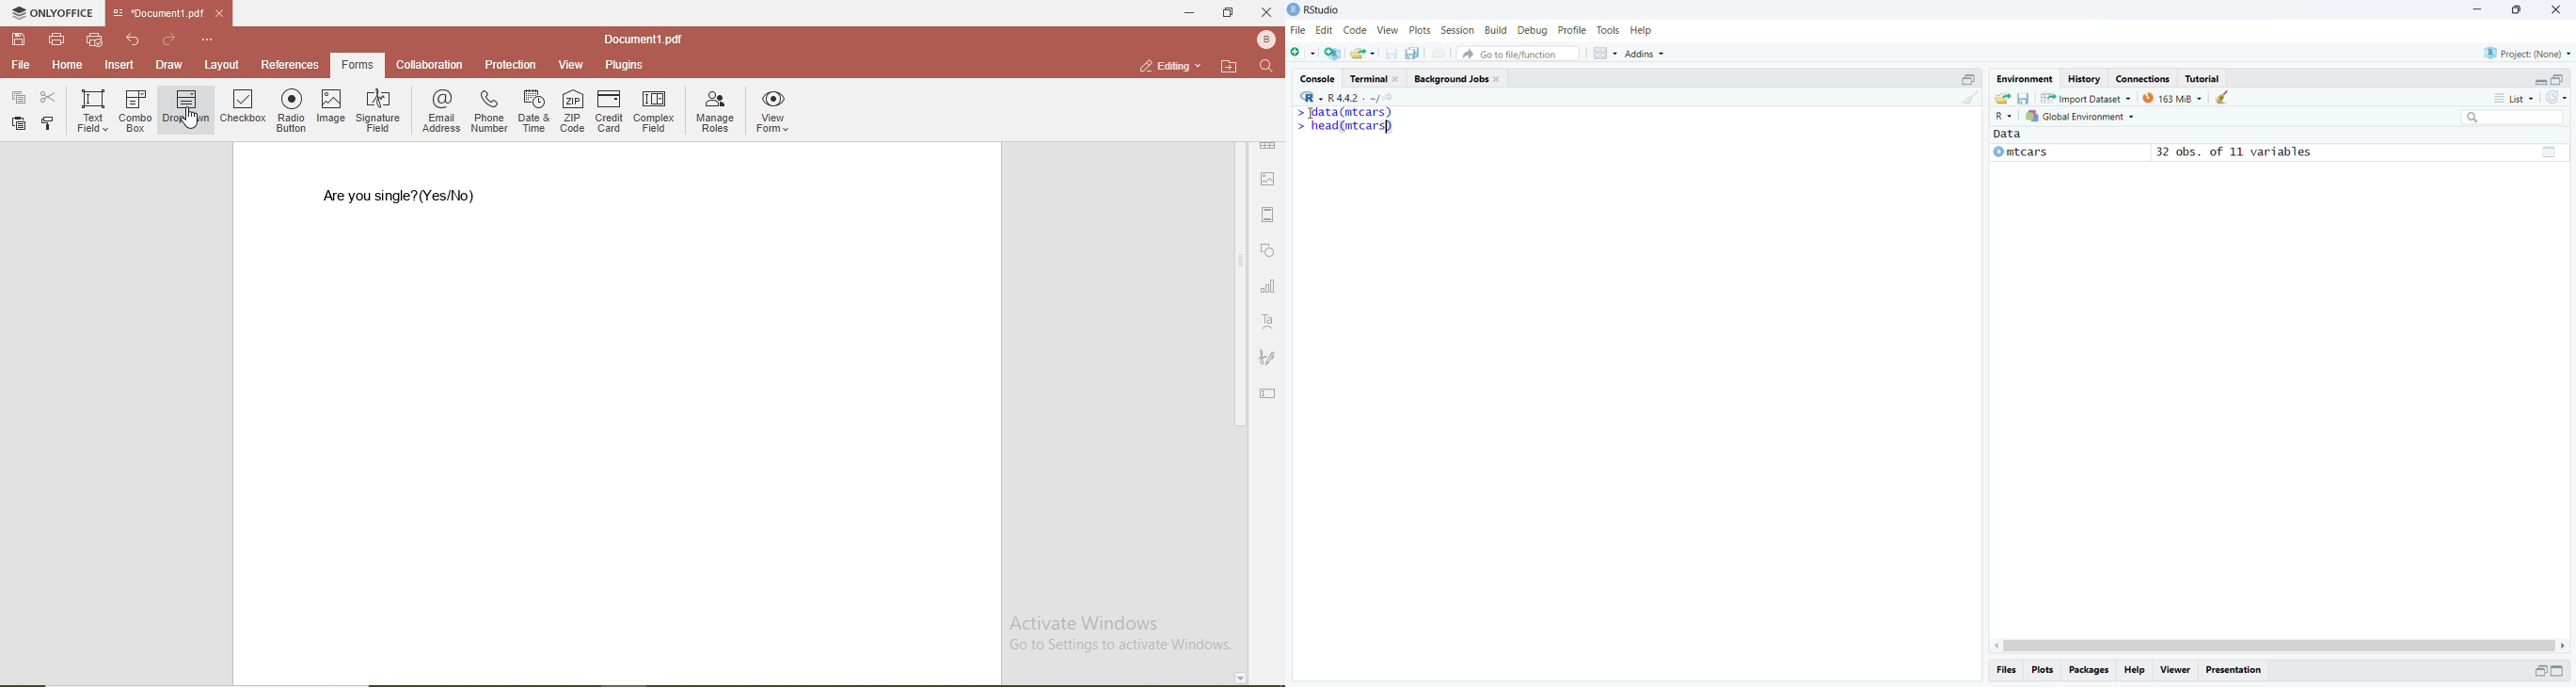 The image size is (2576, 700). Describe the element at coordinates (1312, 113) in the screenshot. I see `cursor` at that location.